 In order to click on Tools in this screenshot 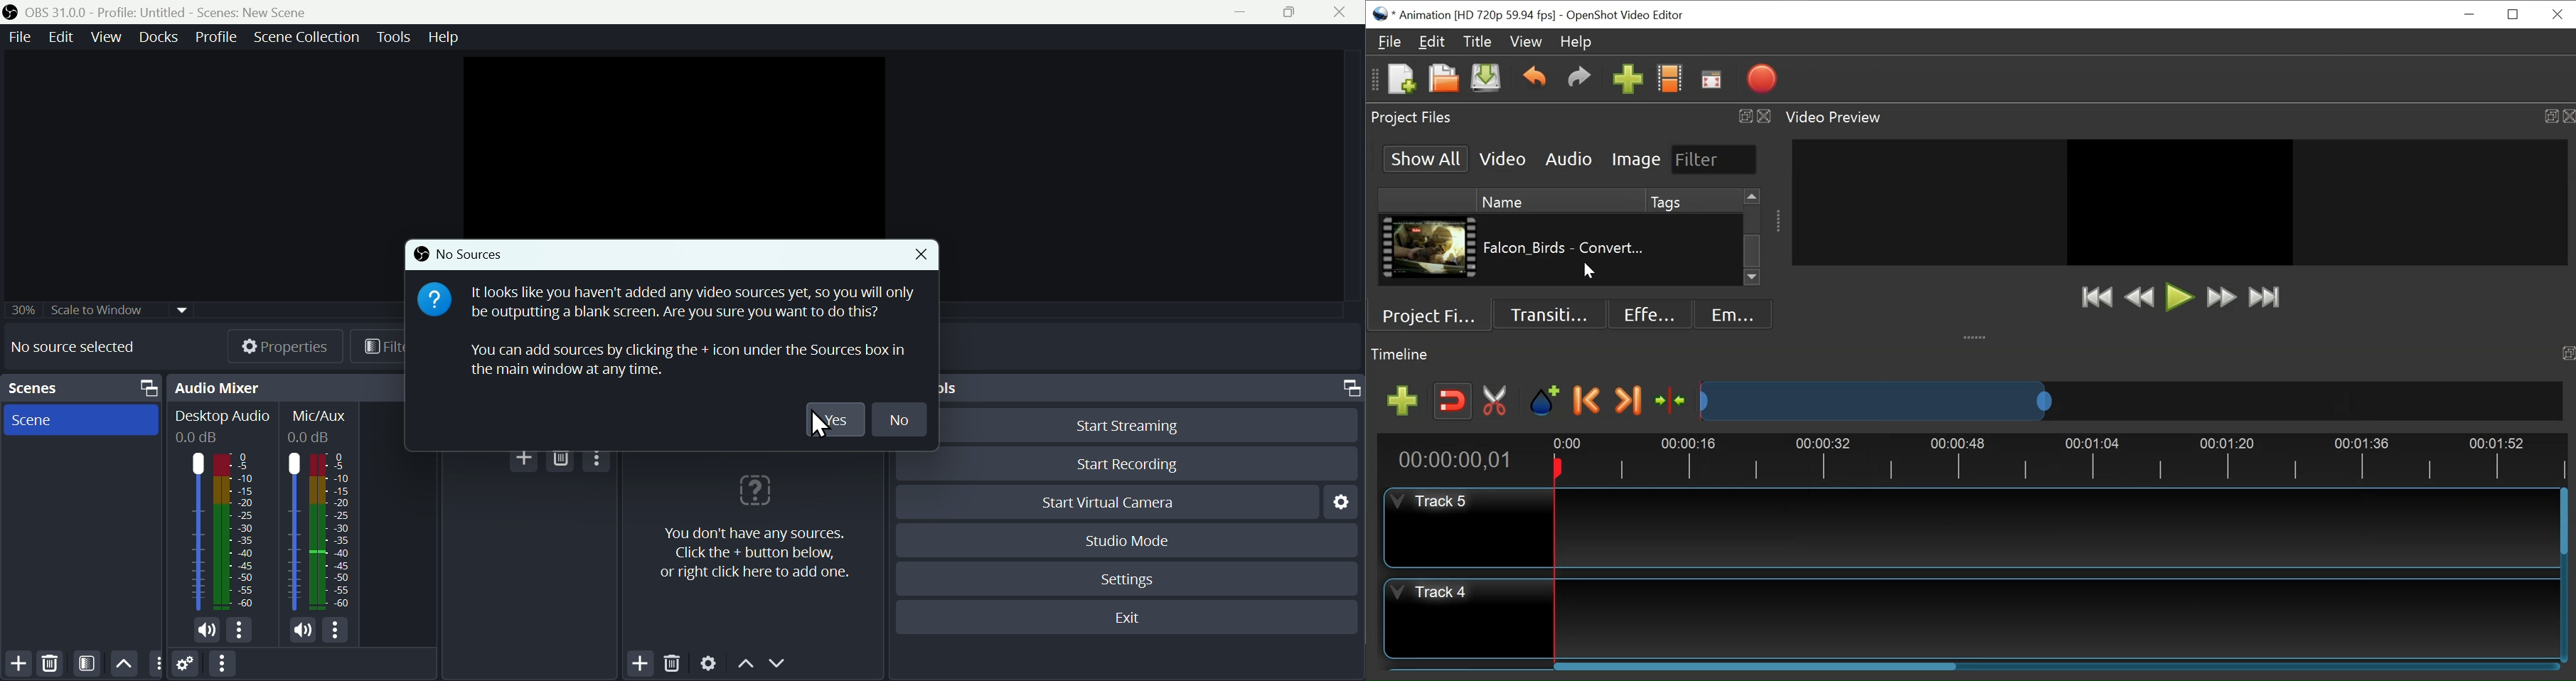, I will do `click(393, 38)`.